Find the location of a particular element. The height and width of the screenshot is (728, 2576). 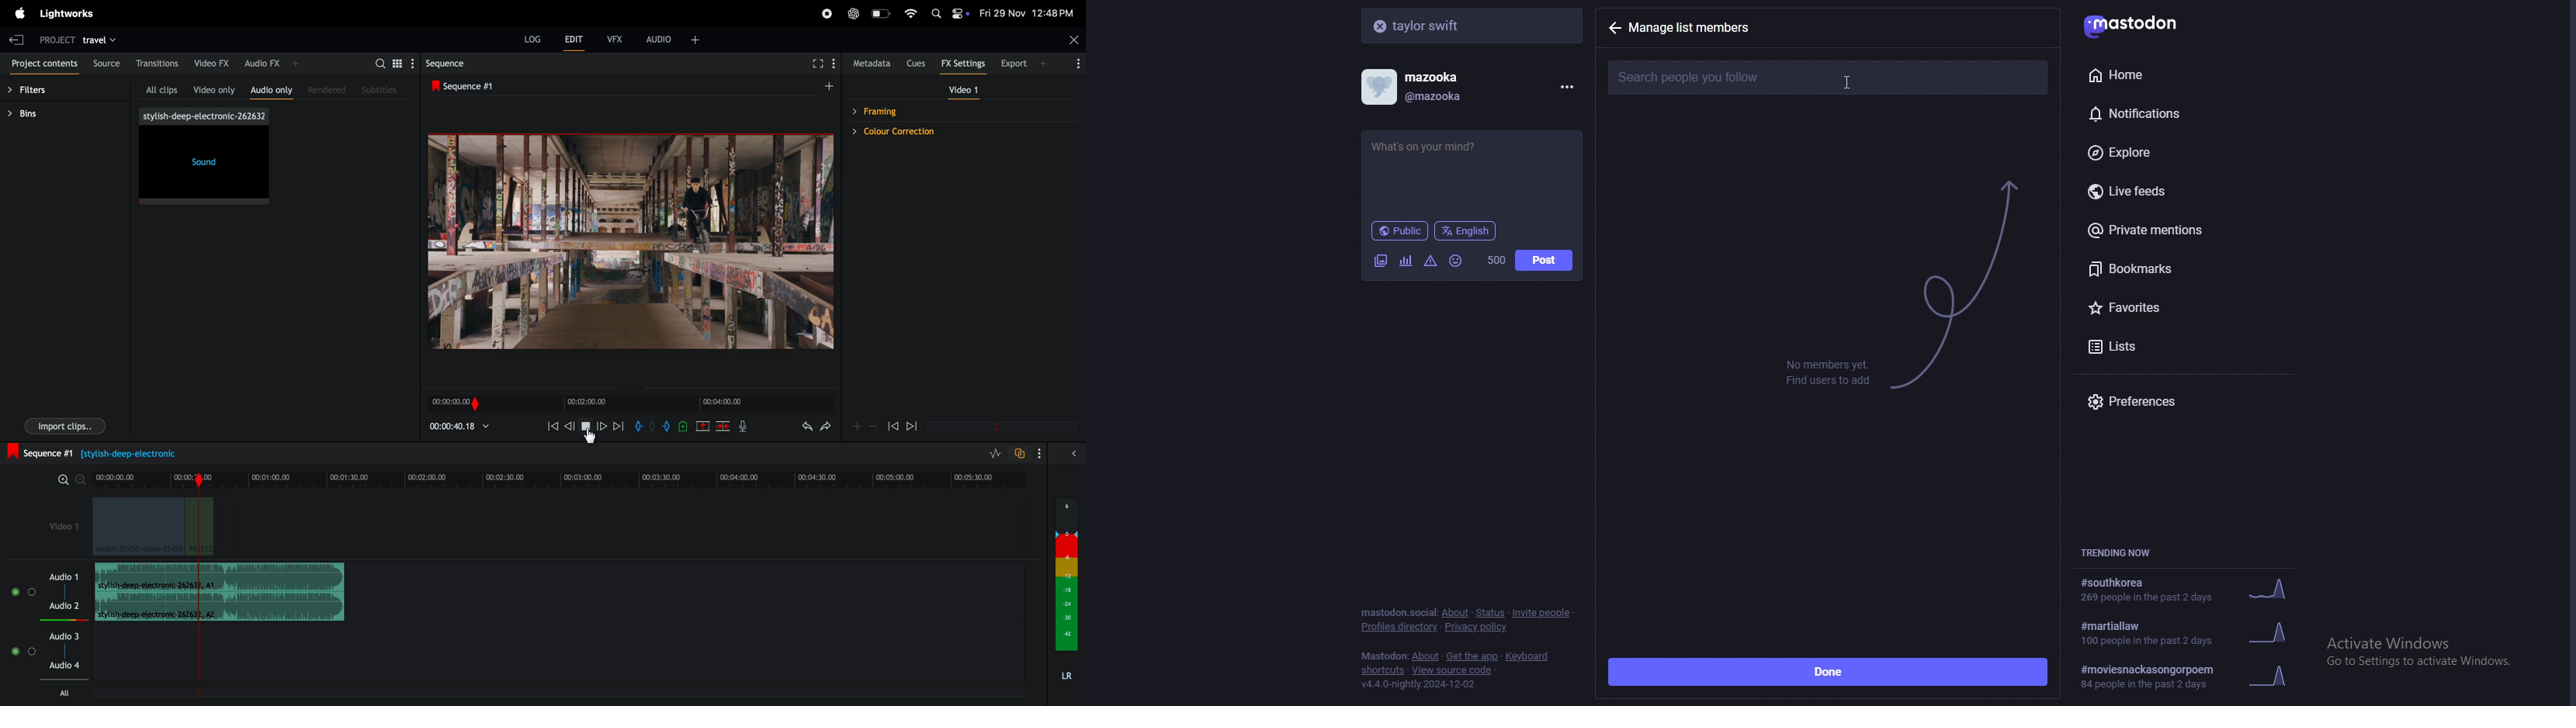

sequence is located at coordinates (473, 64).